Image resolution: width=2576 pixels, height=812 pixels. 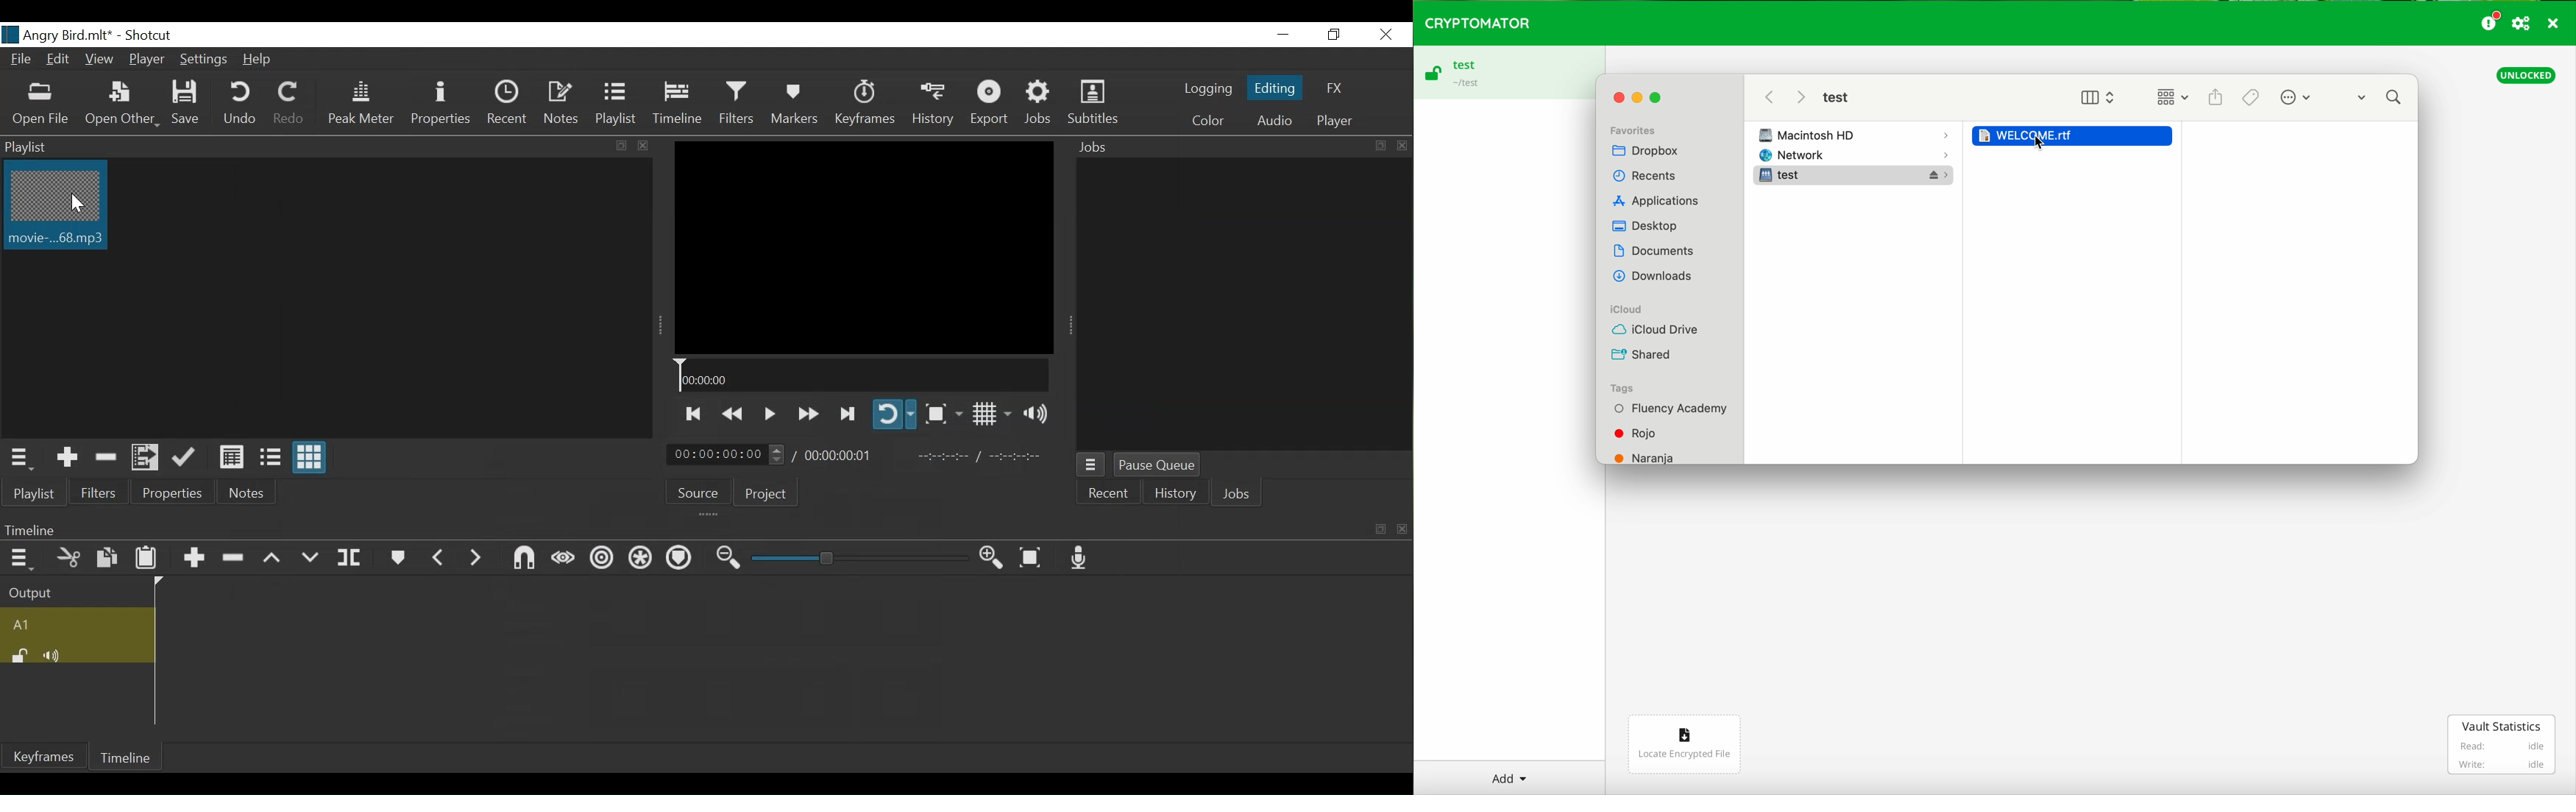 I want to click on Toggle Zoom, so click(x=943, y=413).